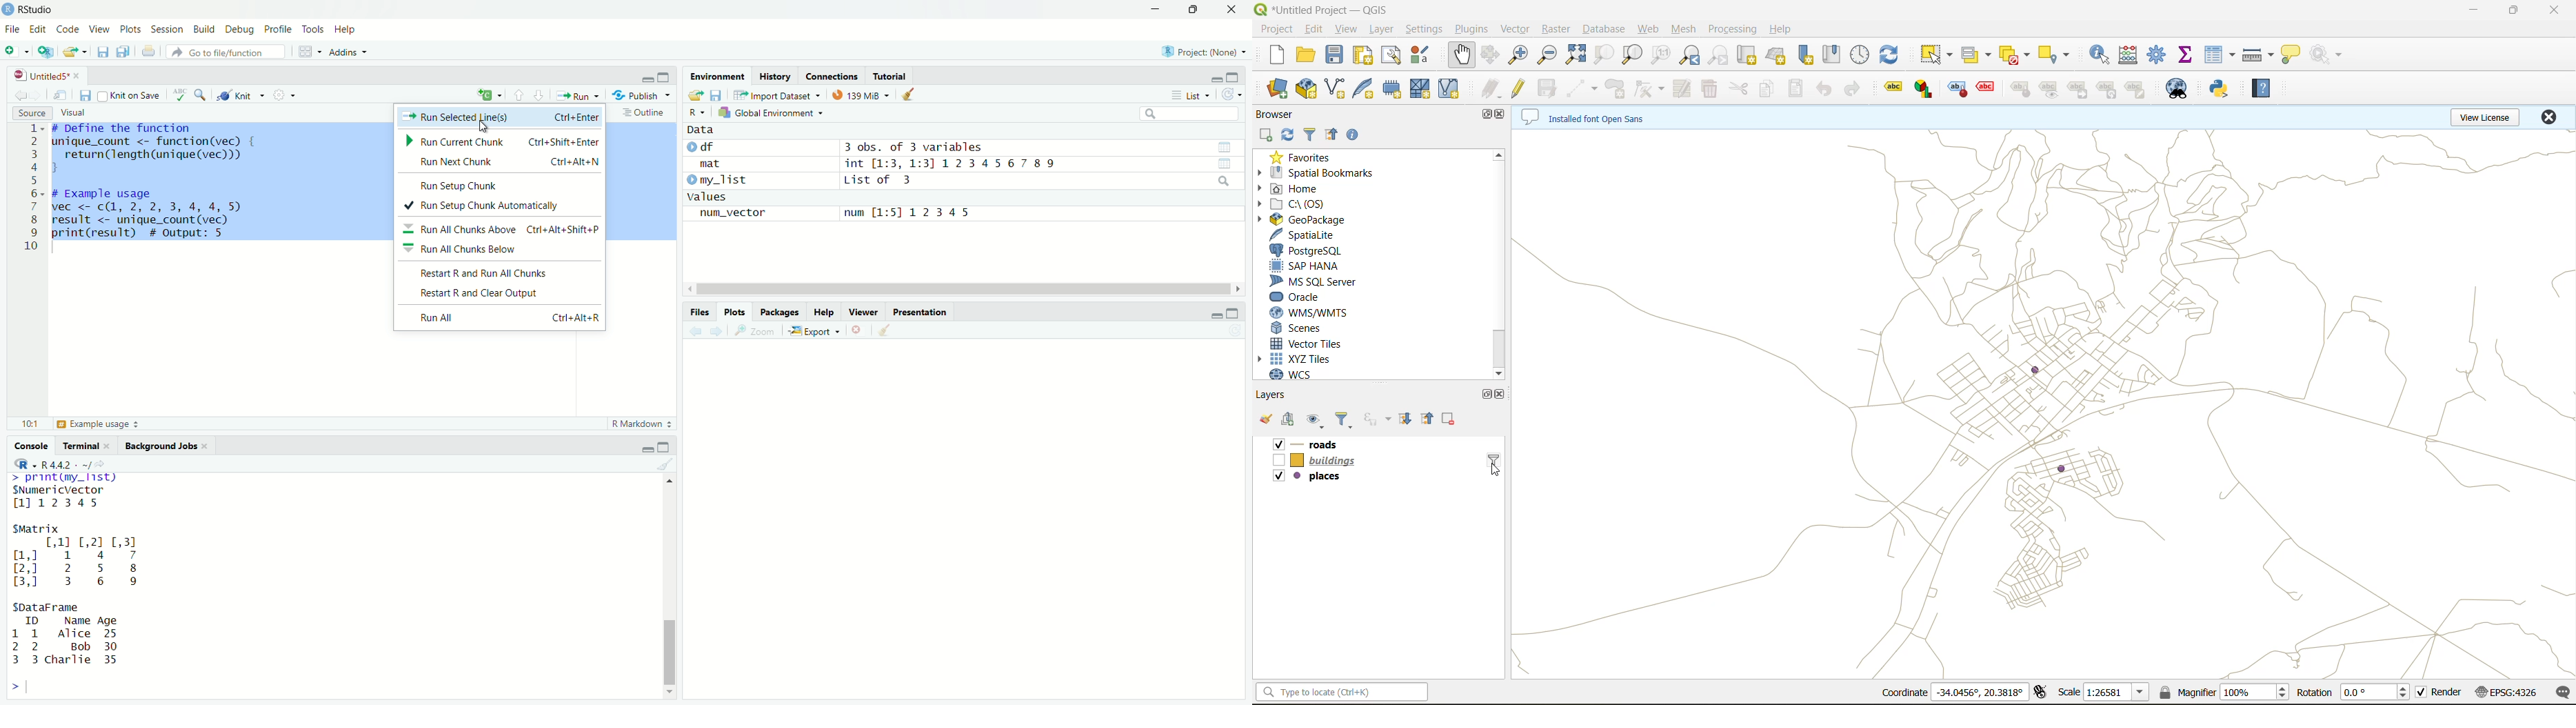  What do you see at coordinates (1233, 10) in the screenshot?
I see `close app` at bounding box center [1233, 10].